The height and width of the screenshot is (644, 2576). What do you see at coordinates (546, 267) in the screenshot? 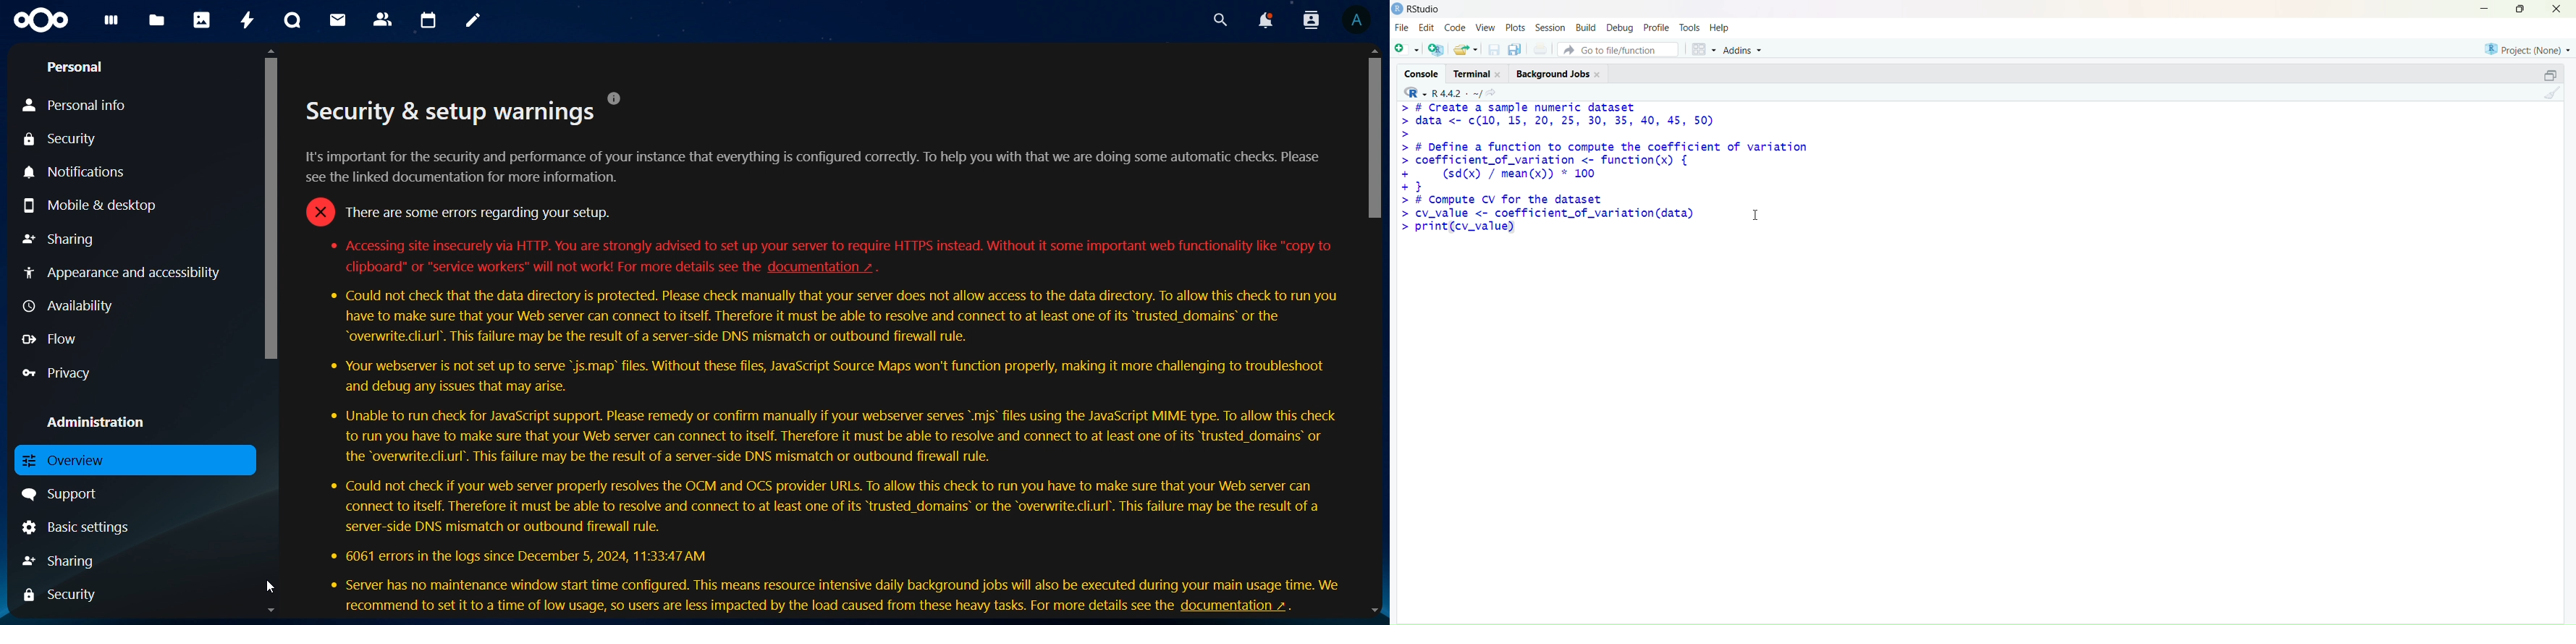
I see `clipboard" or "service workers" will not work! For more details see the` at bounding box center [546, 267].